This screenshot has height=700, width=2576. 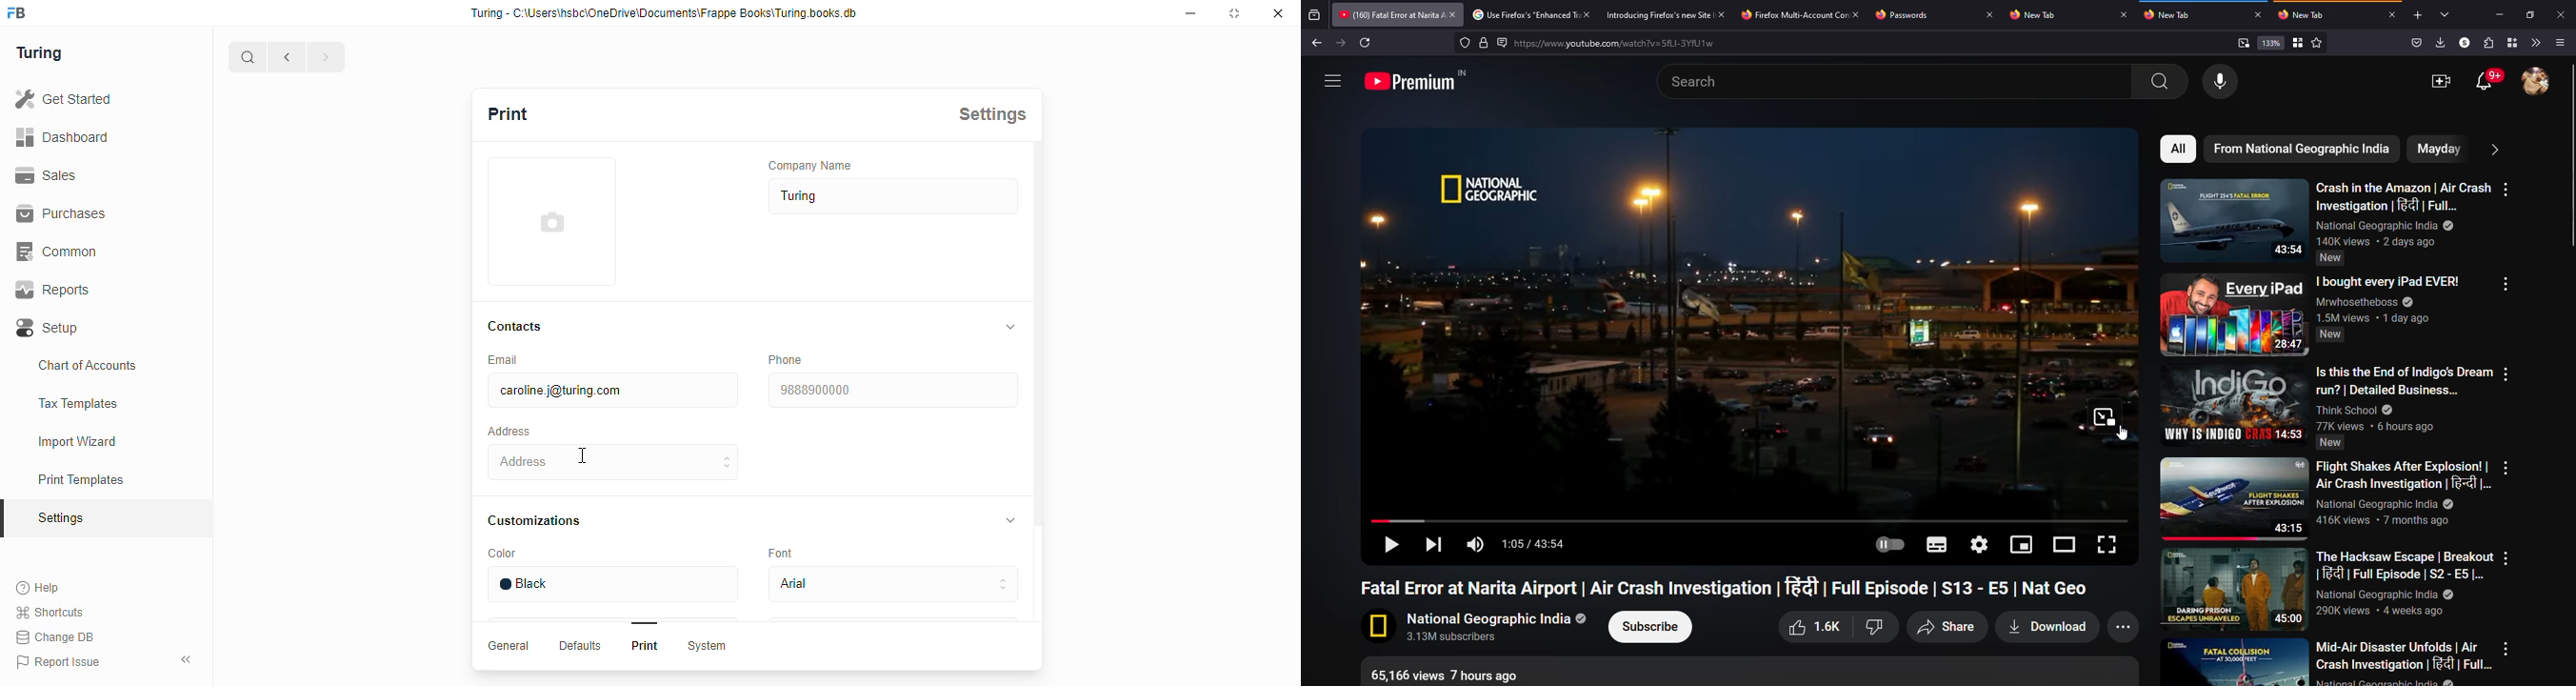 I want to click on print templates, so click(x=81, y=479).